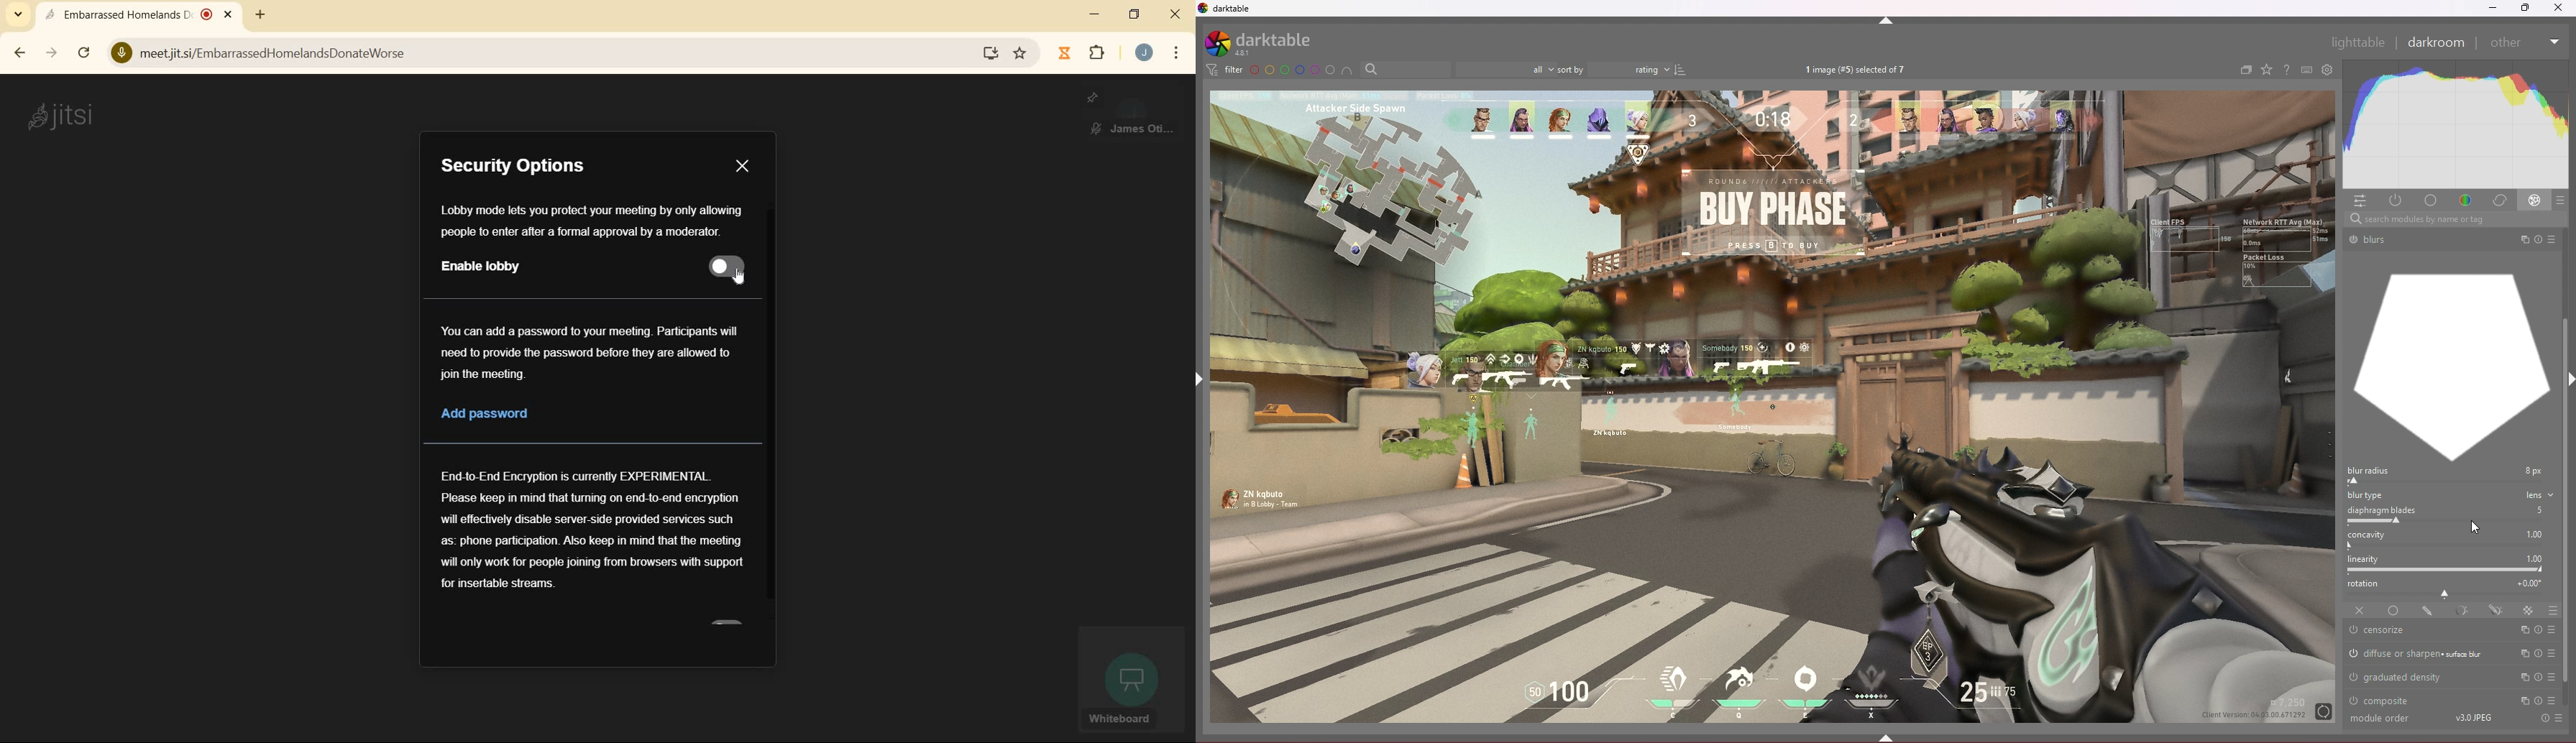 The width and height of the screenshot is (2576, 756). I want to click on color, so click(2467, 200).